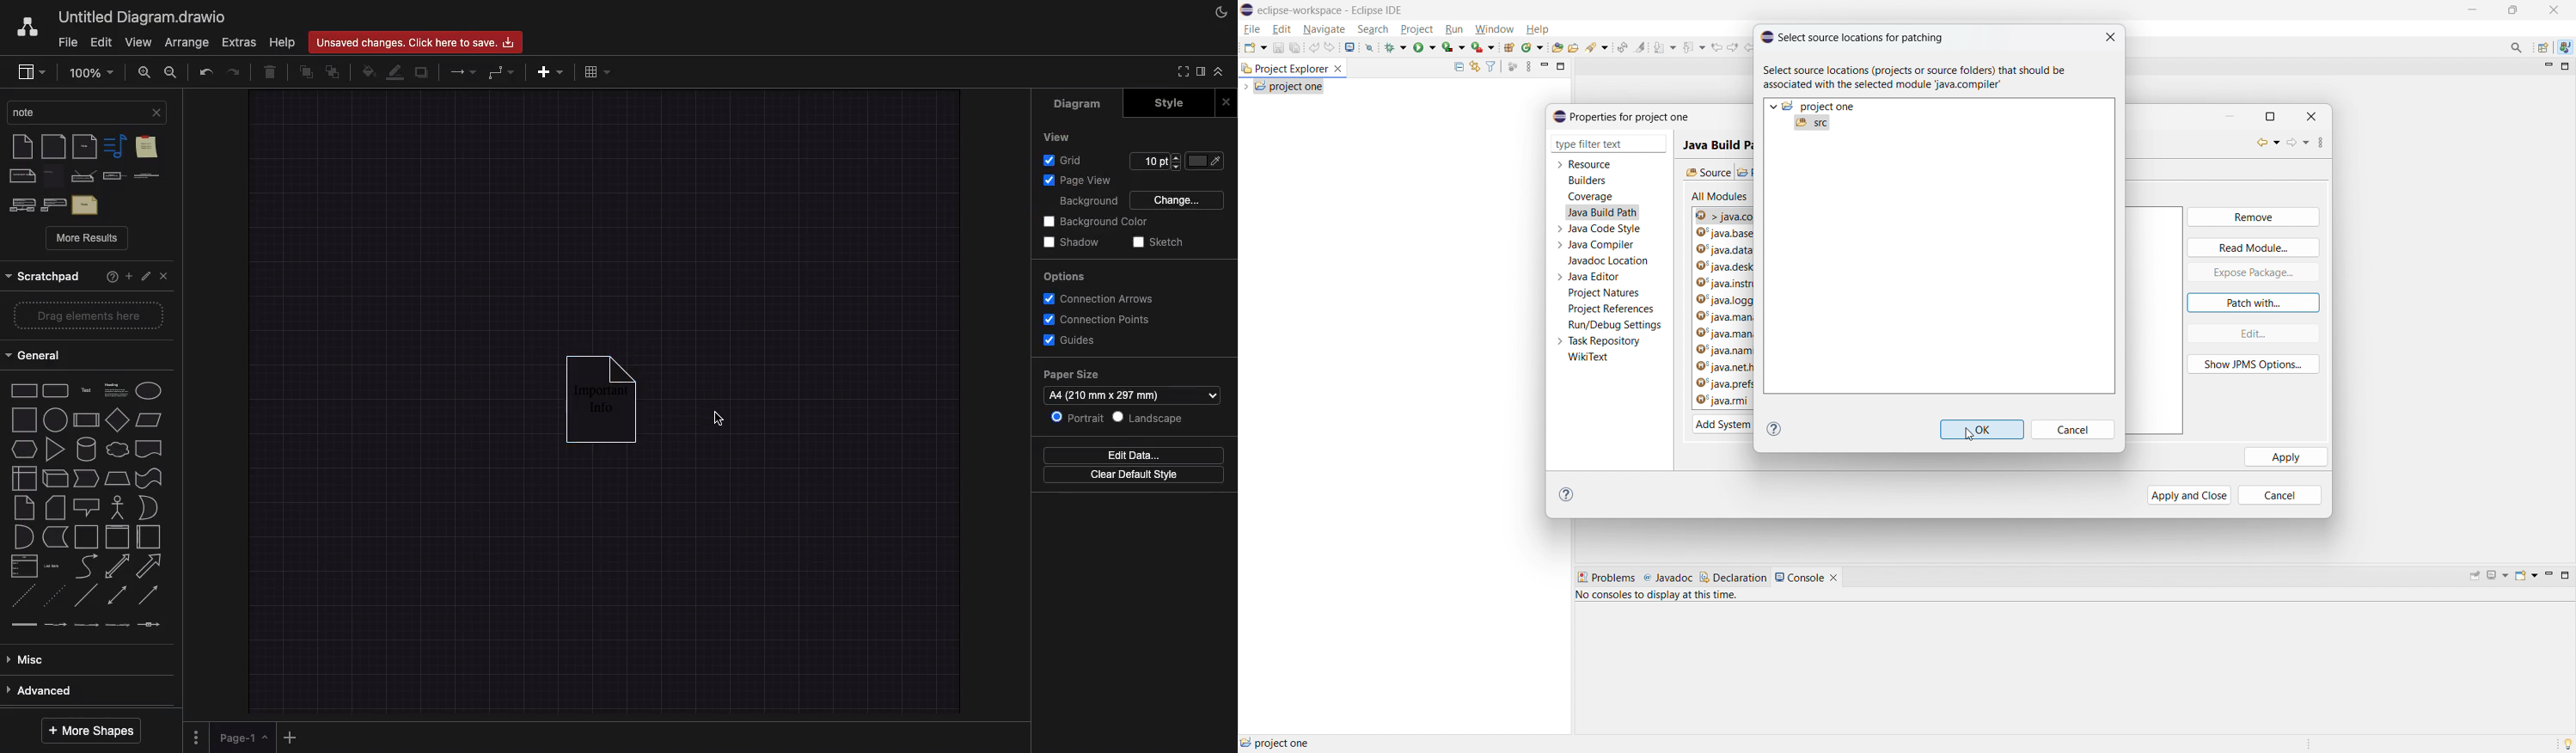 This screenshot has height=756, width=2576. What do you see at coordinates (1077, 105) in the screenshot?
I see `Diagram` at bounding box center [1077, 105].